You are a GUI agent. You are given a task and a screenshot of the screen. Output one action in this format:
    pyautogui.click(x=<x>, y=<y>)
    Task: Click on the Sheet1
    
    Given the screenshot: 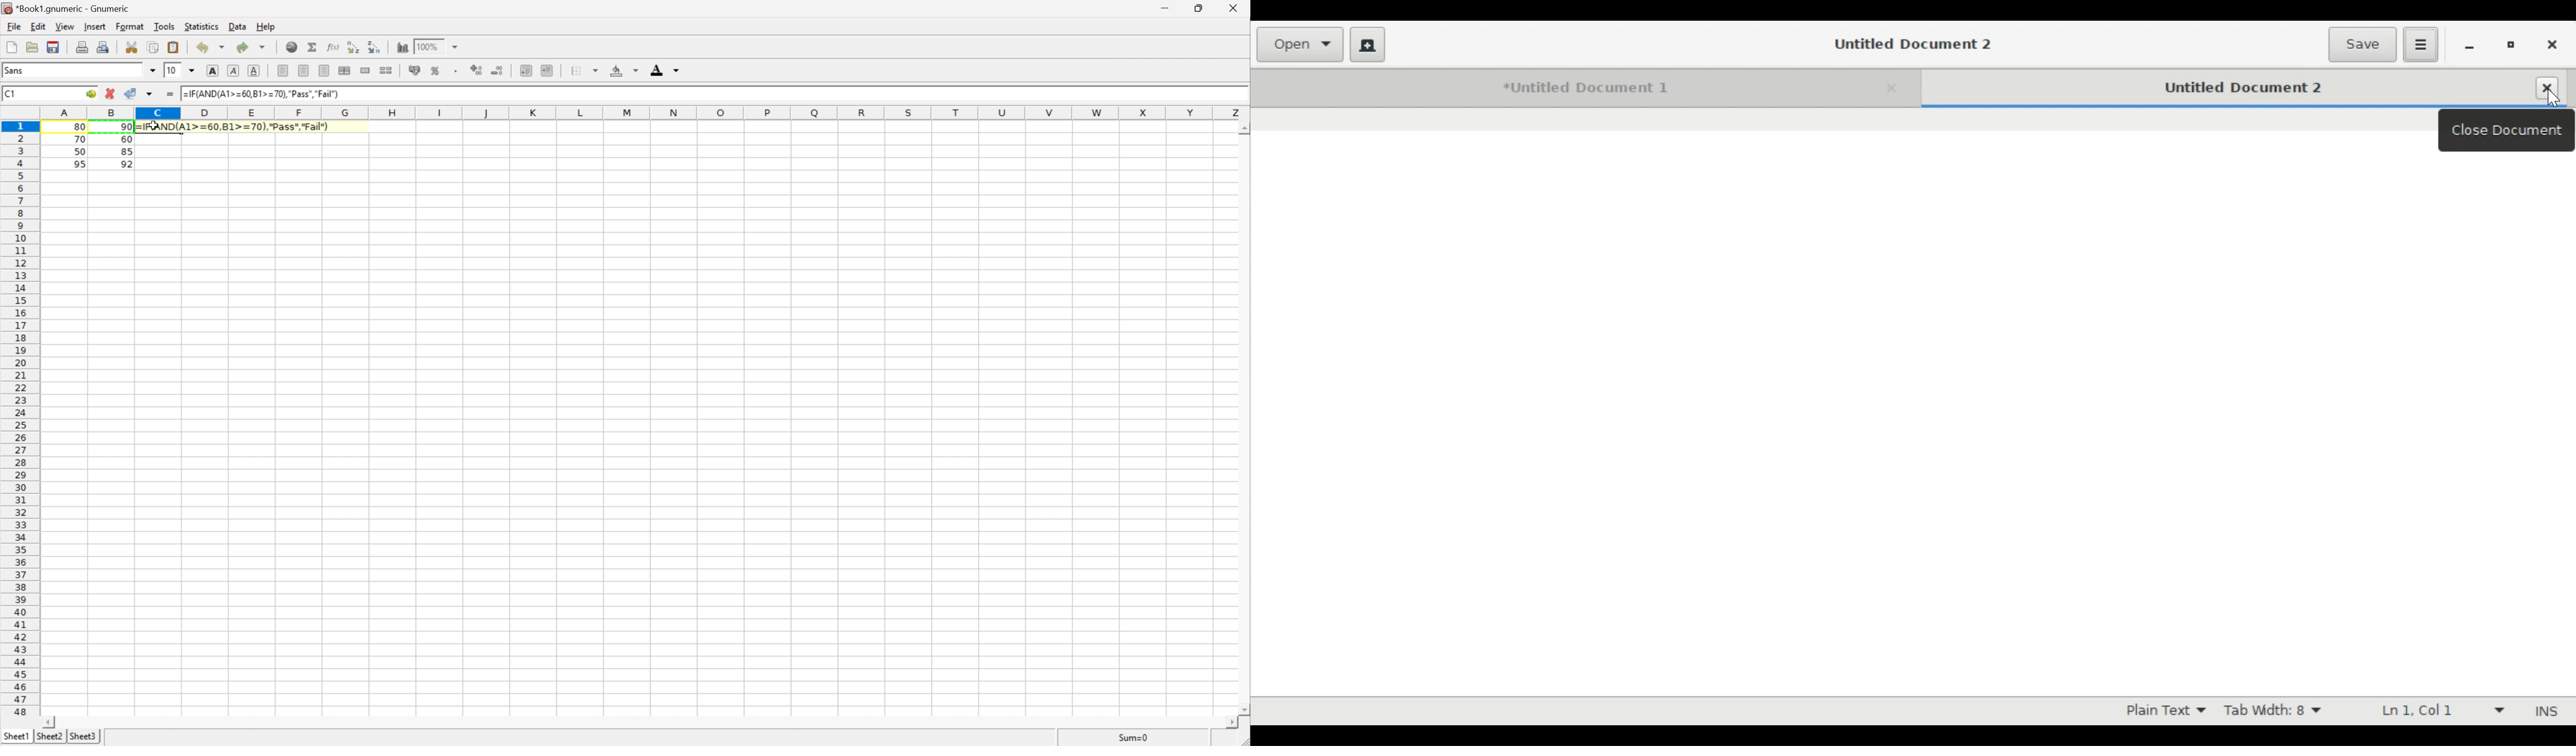 What is the action you would take?
    pyautogui.click(x=17, y=735)
    